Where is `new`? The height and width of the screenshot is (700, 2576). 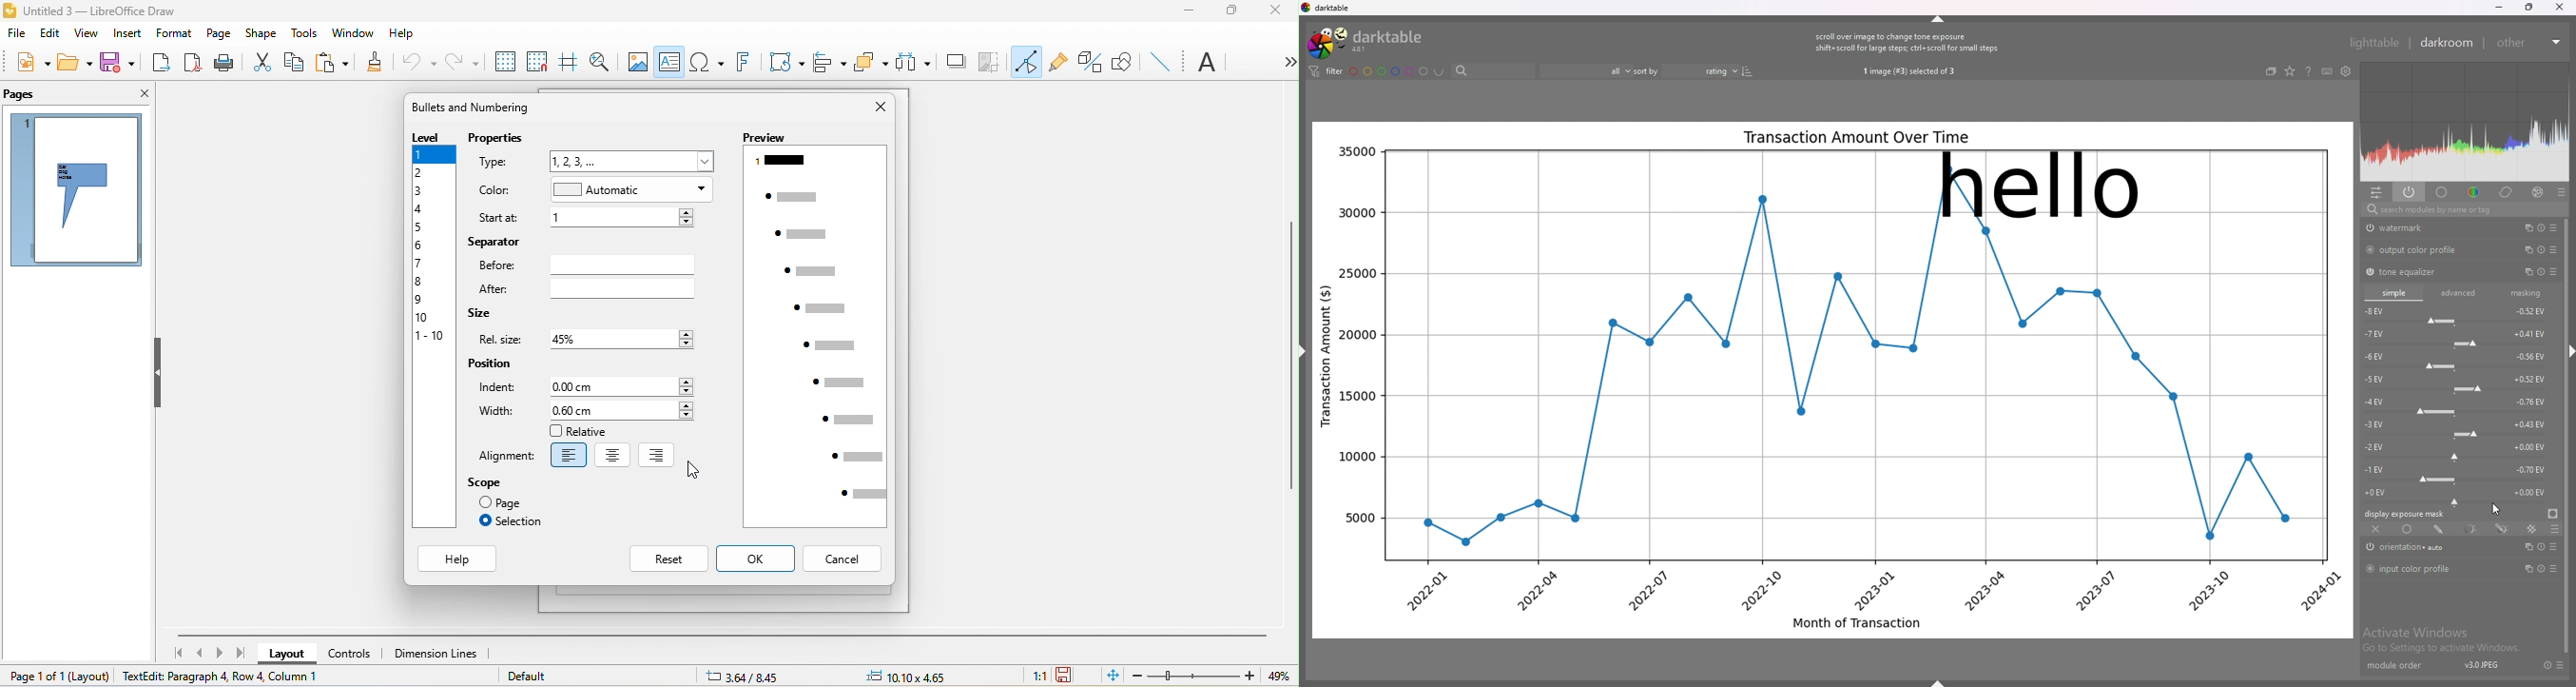 new is located at coordinates (27, 62).